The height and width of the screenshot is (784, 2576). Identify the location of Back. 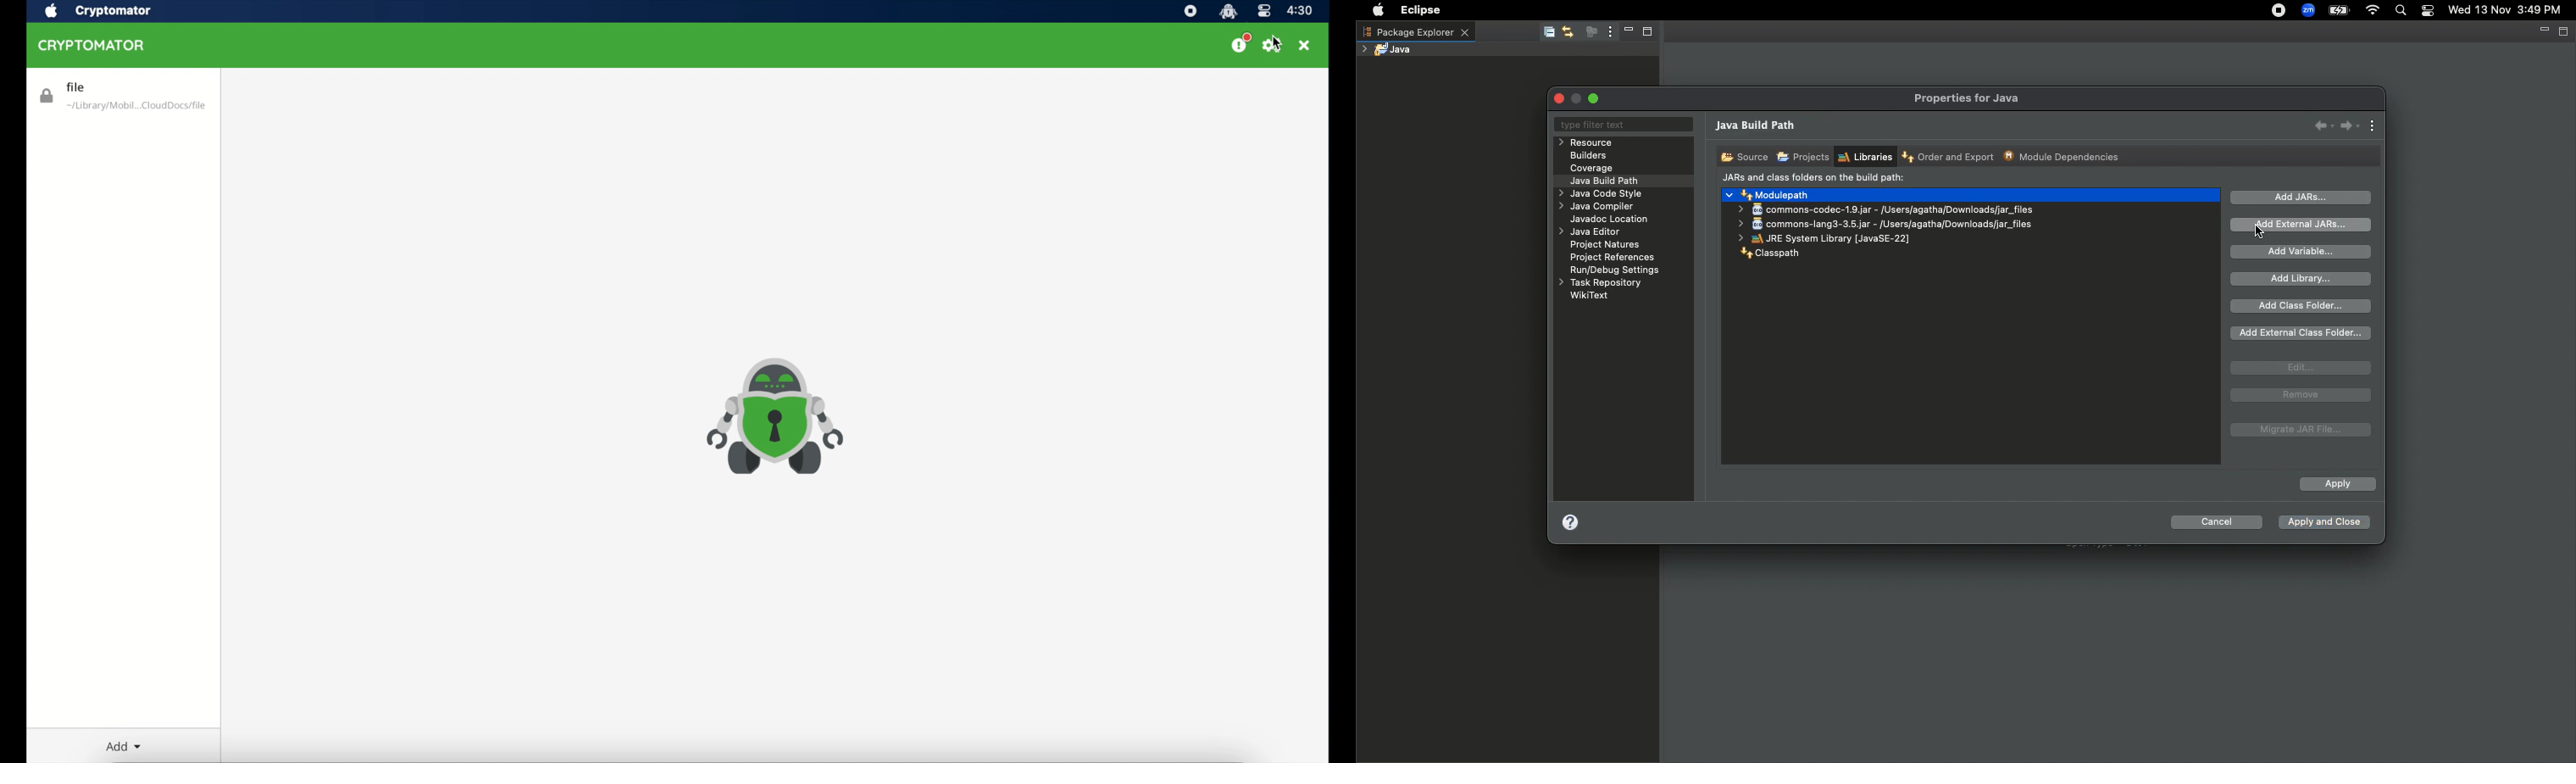
(2323, 125).